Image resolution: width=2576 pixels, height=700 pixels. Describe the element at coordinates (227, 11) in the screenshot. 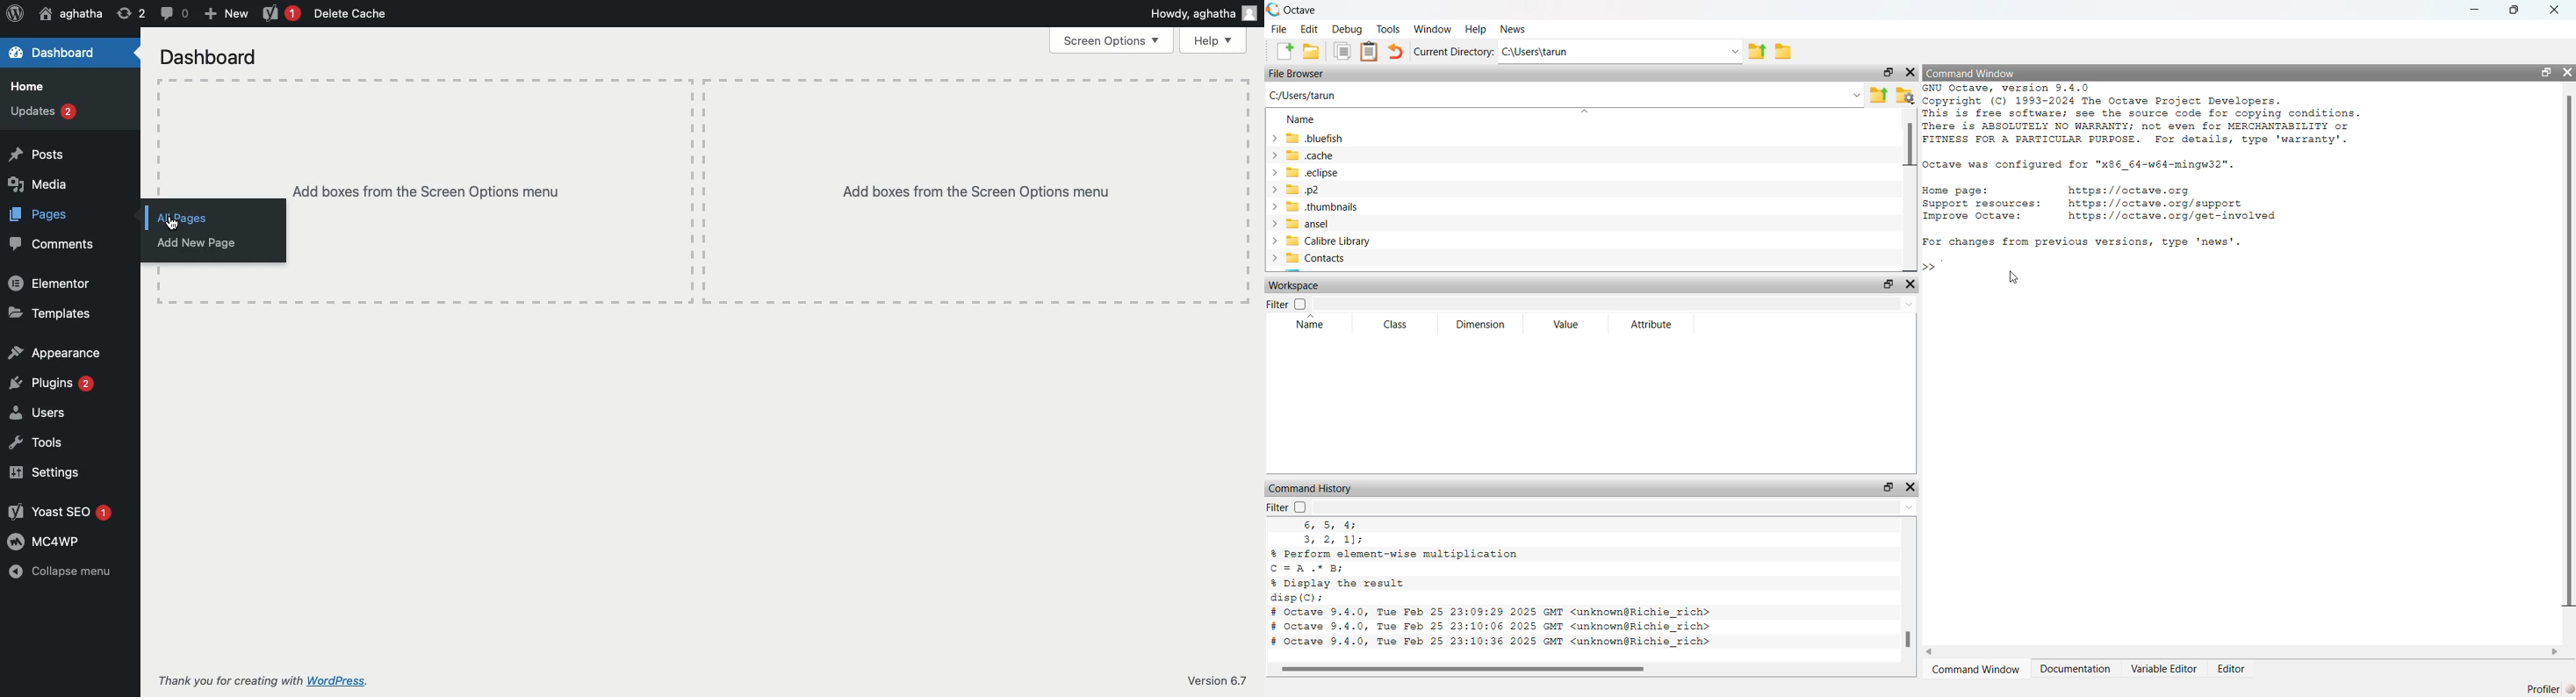

I see `New` at that location.